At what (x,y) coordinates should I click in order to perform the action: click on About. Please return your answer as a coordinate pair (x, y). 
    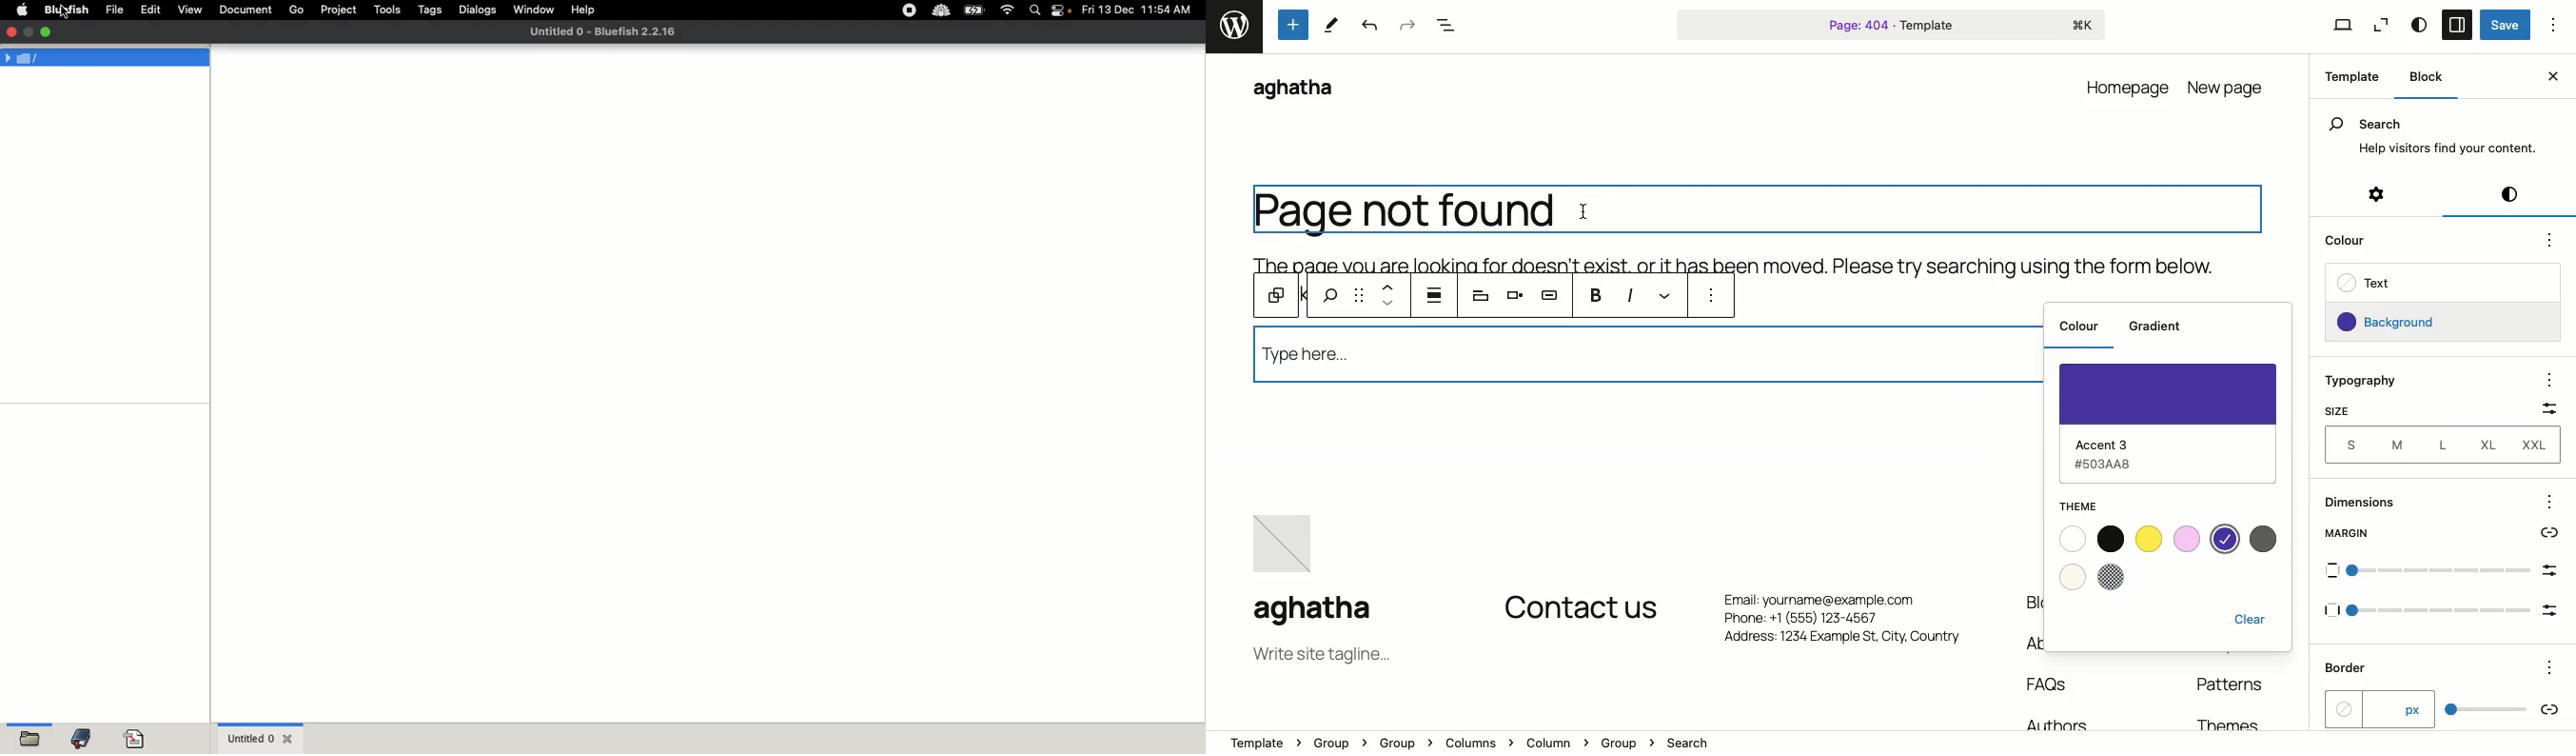
    Looking at the image, I should click on (2032, 642).